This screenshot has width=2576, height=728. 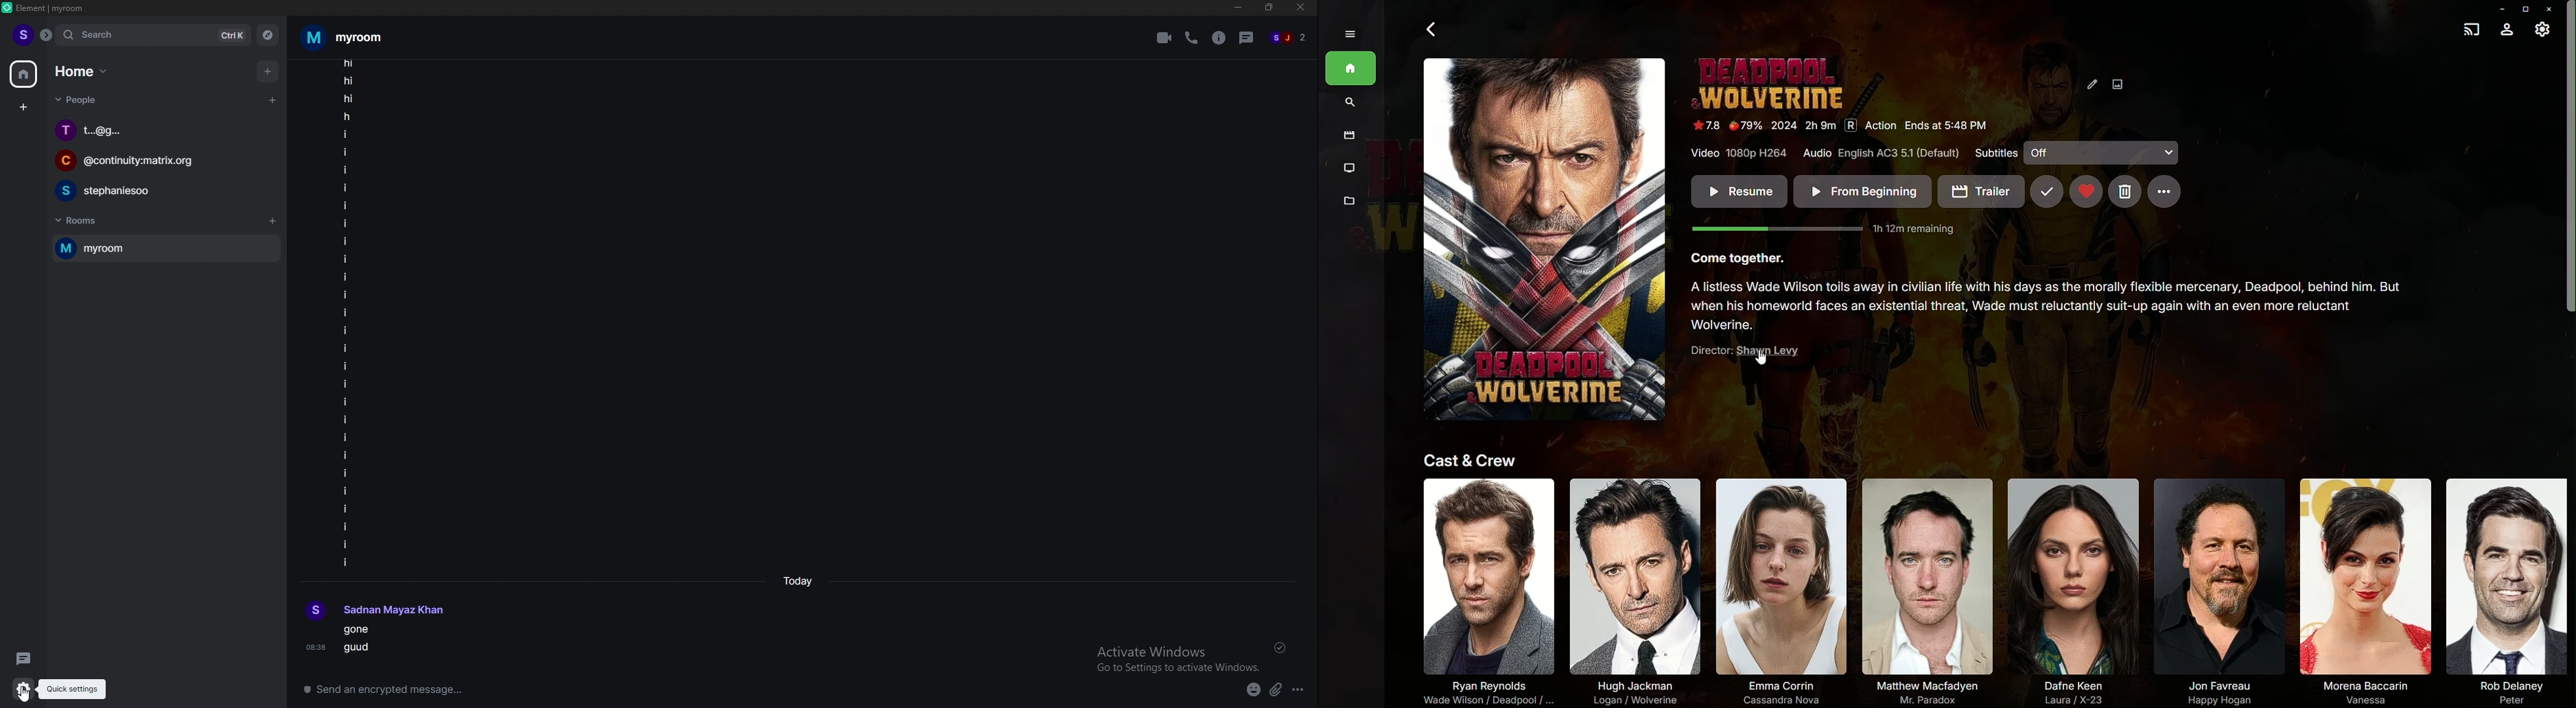 I want to click on Settings, so click(x=2542, y=29).